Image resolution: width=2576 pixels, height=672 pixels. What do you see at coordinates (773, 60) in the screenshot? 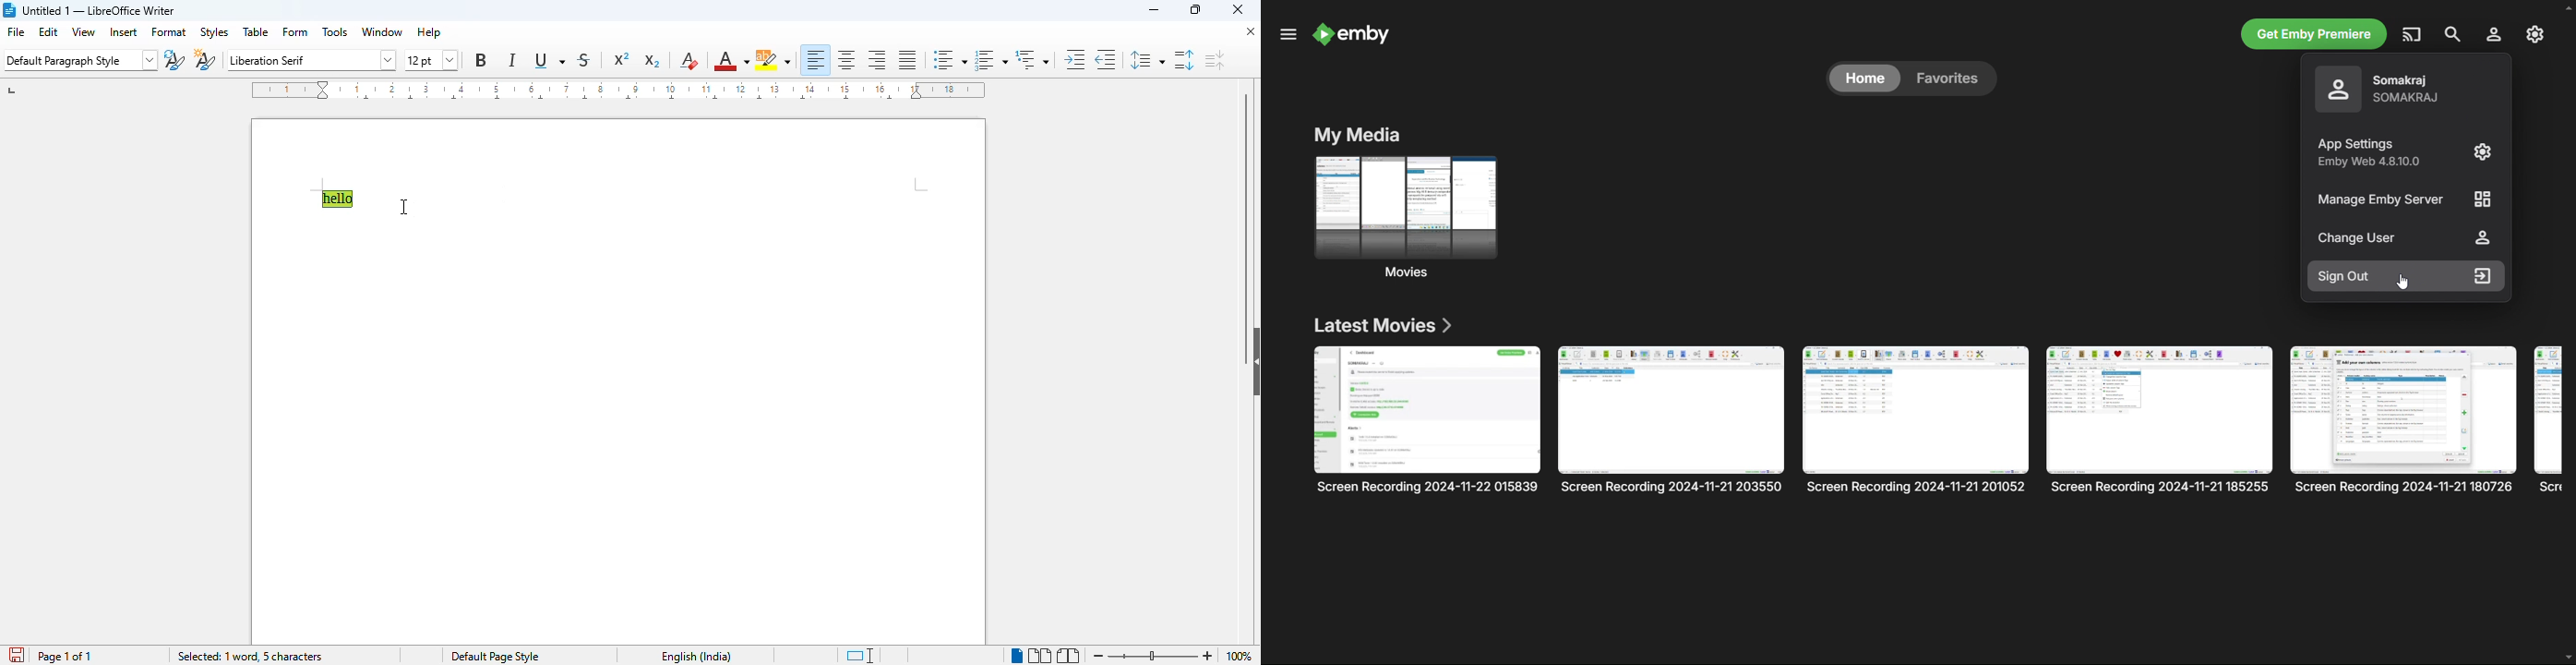
I see `character highlighting color` at bounding box center [773, 60].